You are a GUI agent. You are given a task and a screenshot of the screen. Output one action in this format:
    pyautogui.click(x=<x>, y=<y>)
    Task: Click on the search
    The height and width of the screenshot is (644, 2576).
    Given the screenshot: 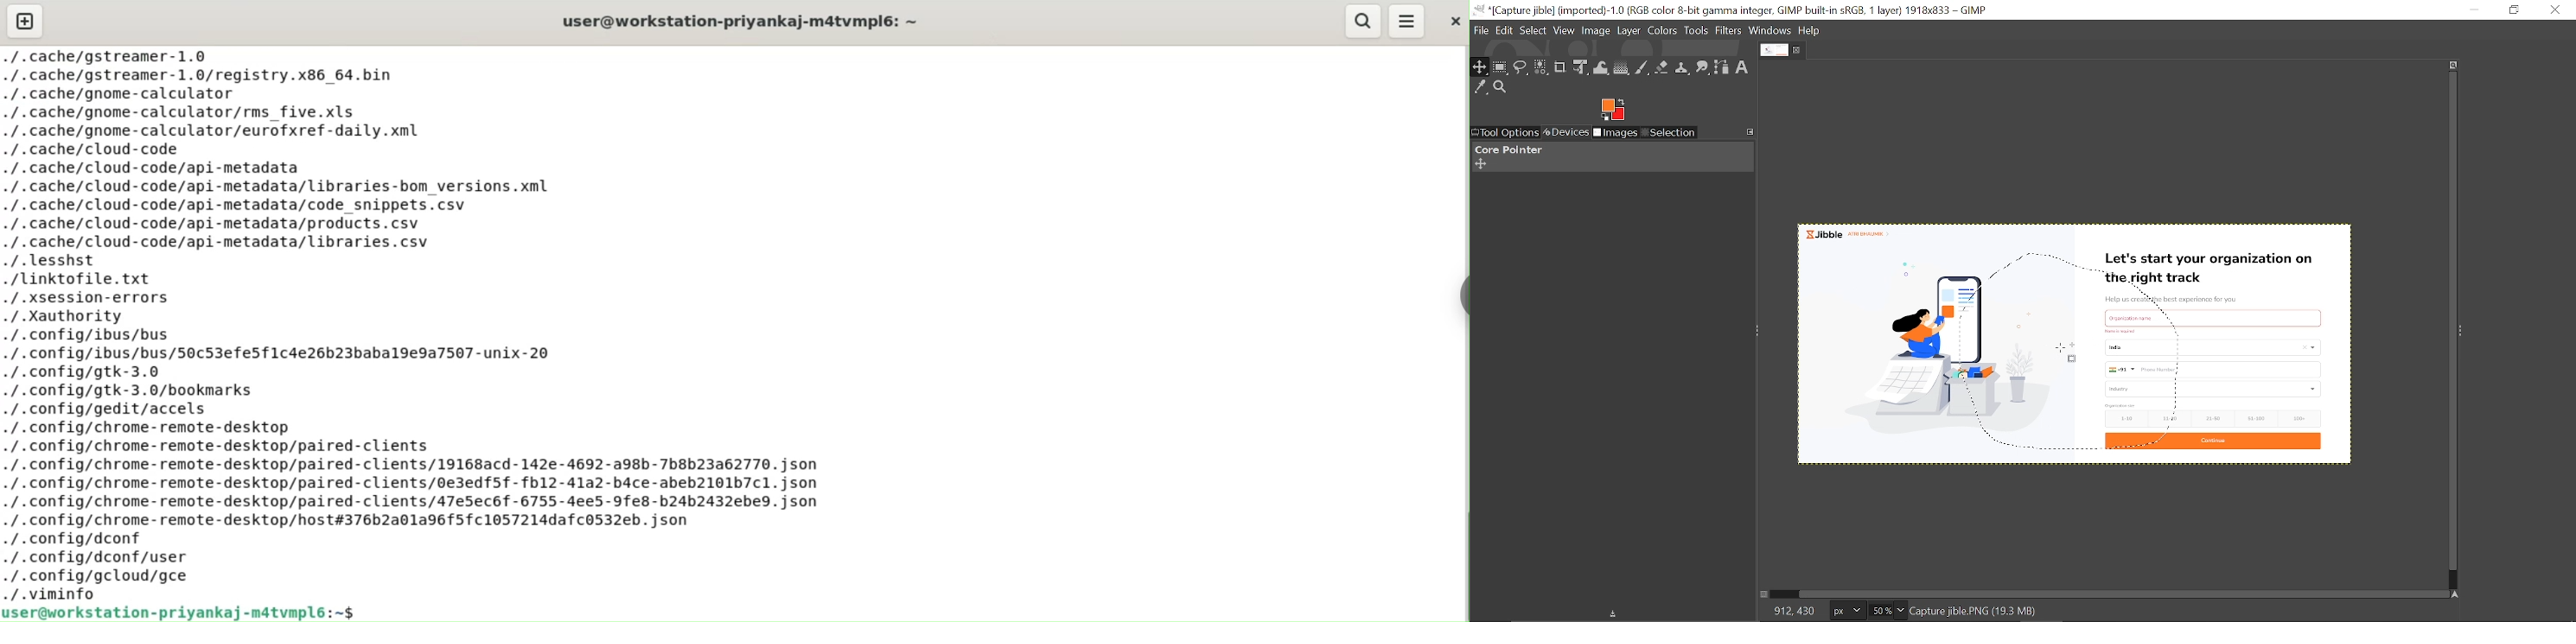 What is the action you would take?
    pyautogui.click(x=1363, y=20)
    